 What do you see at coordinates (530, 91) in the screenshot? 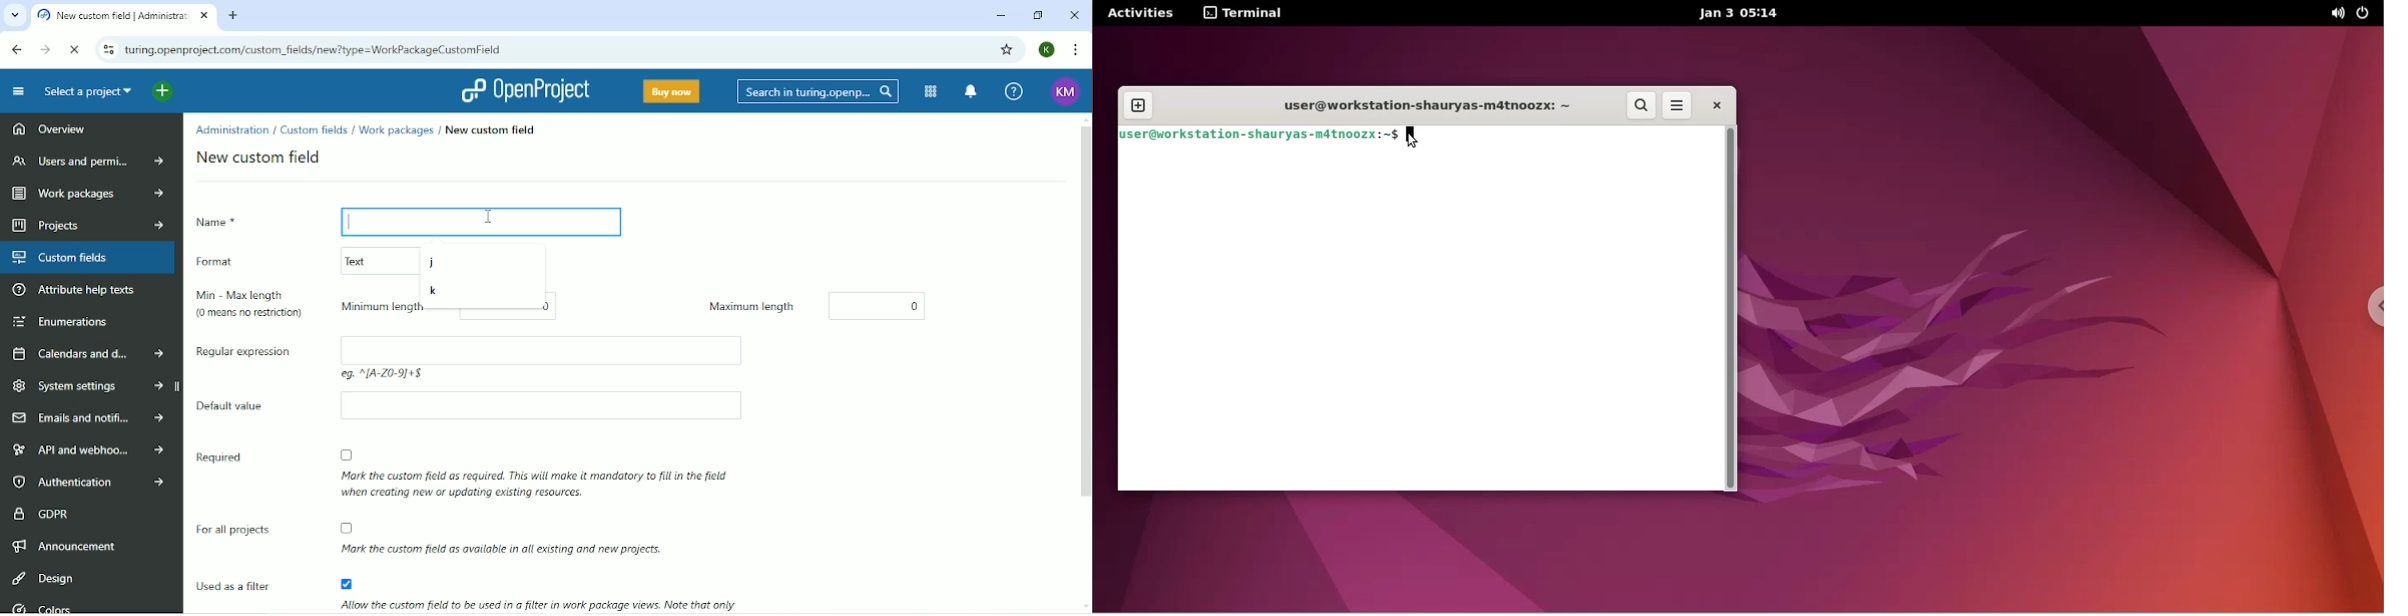
I see `OpenProject` at bounding box center [530, 91].